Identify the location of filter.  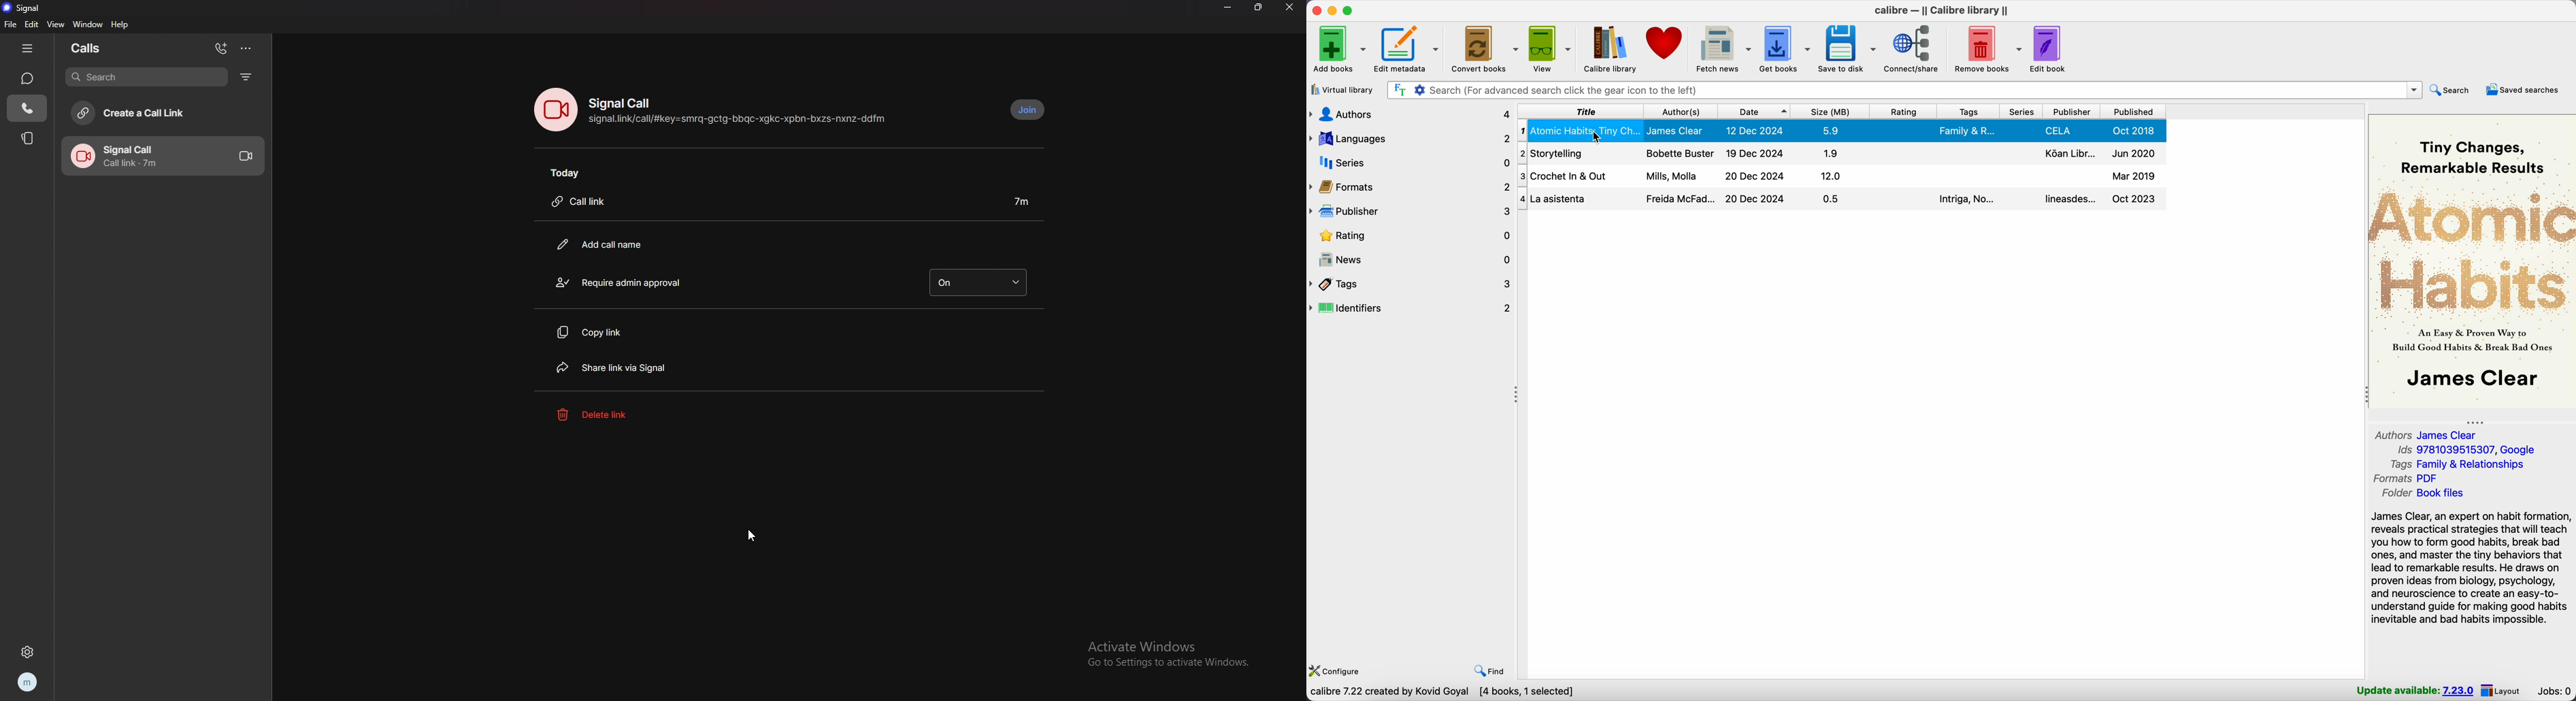
(246, 77).